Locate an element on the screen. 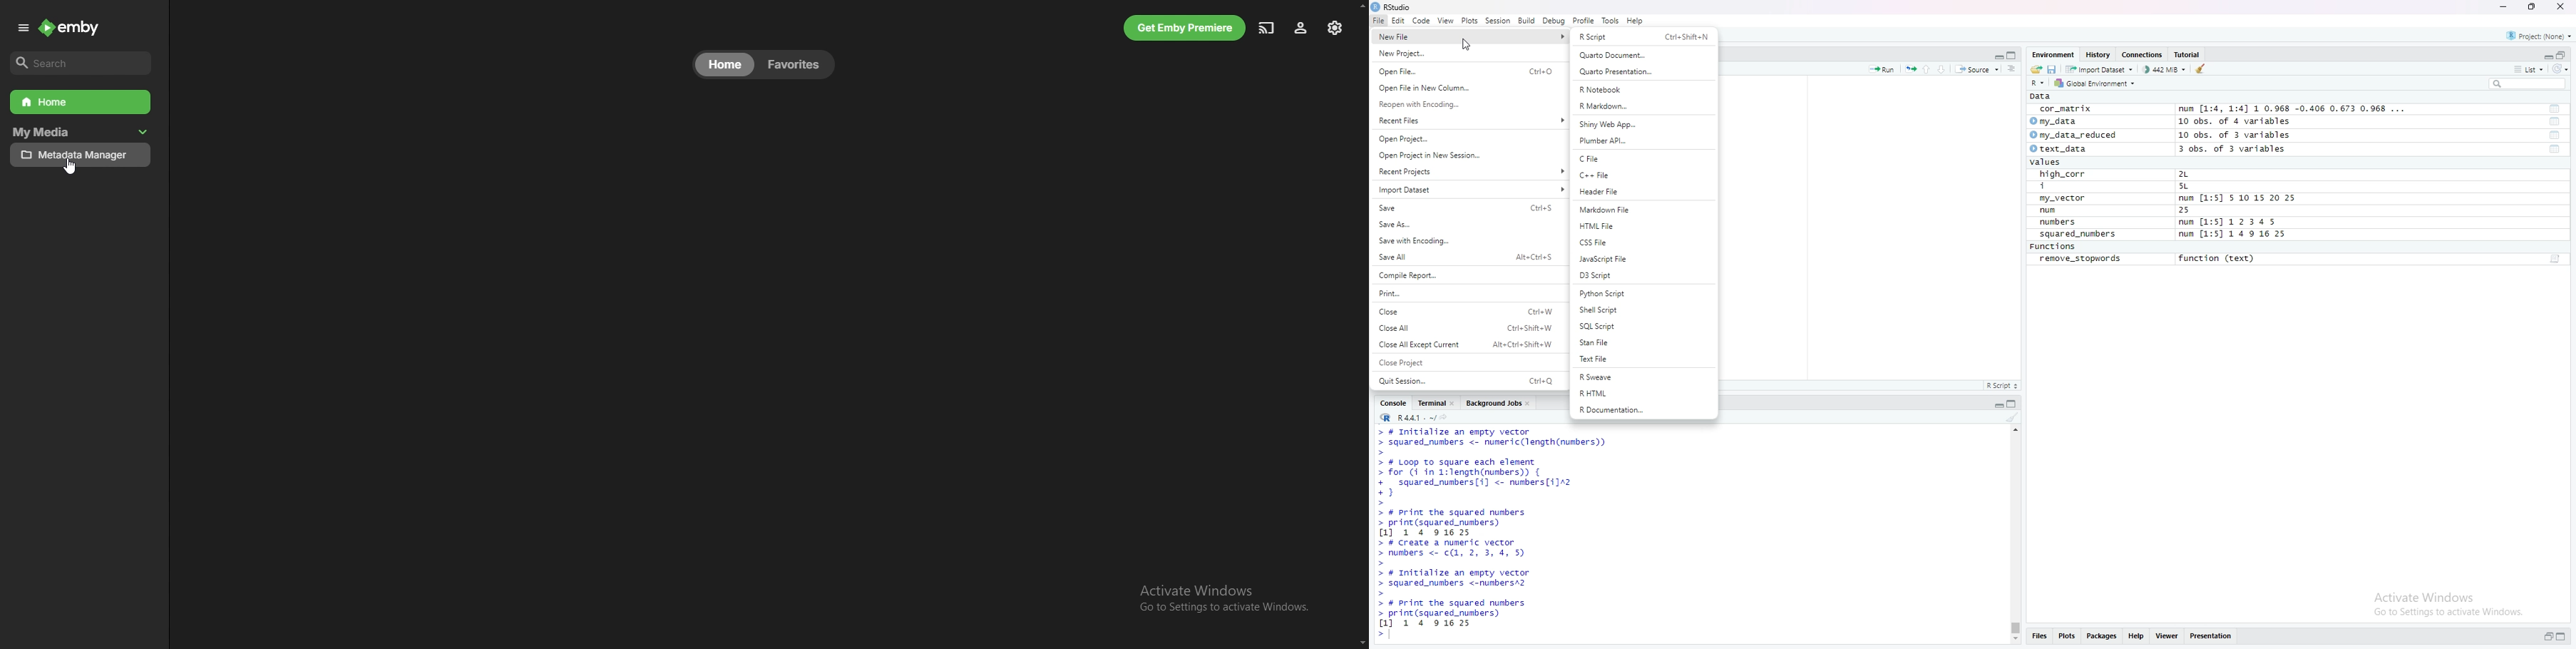  Quarto Presentation... is located at coordinates (1642, 72).